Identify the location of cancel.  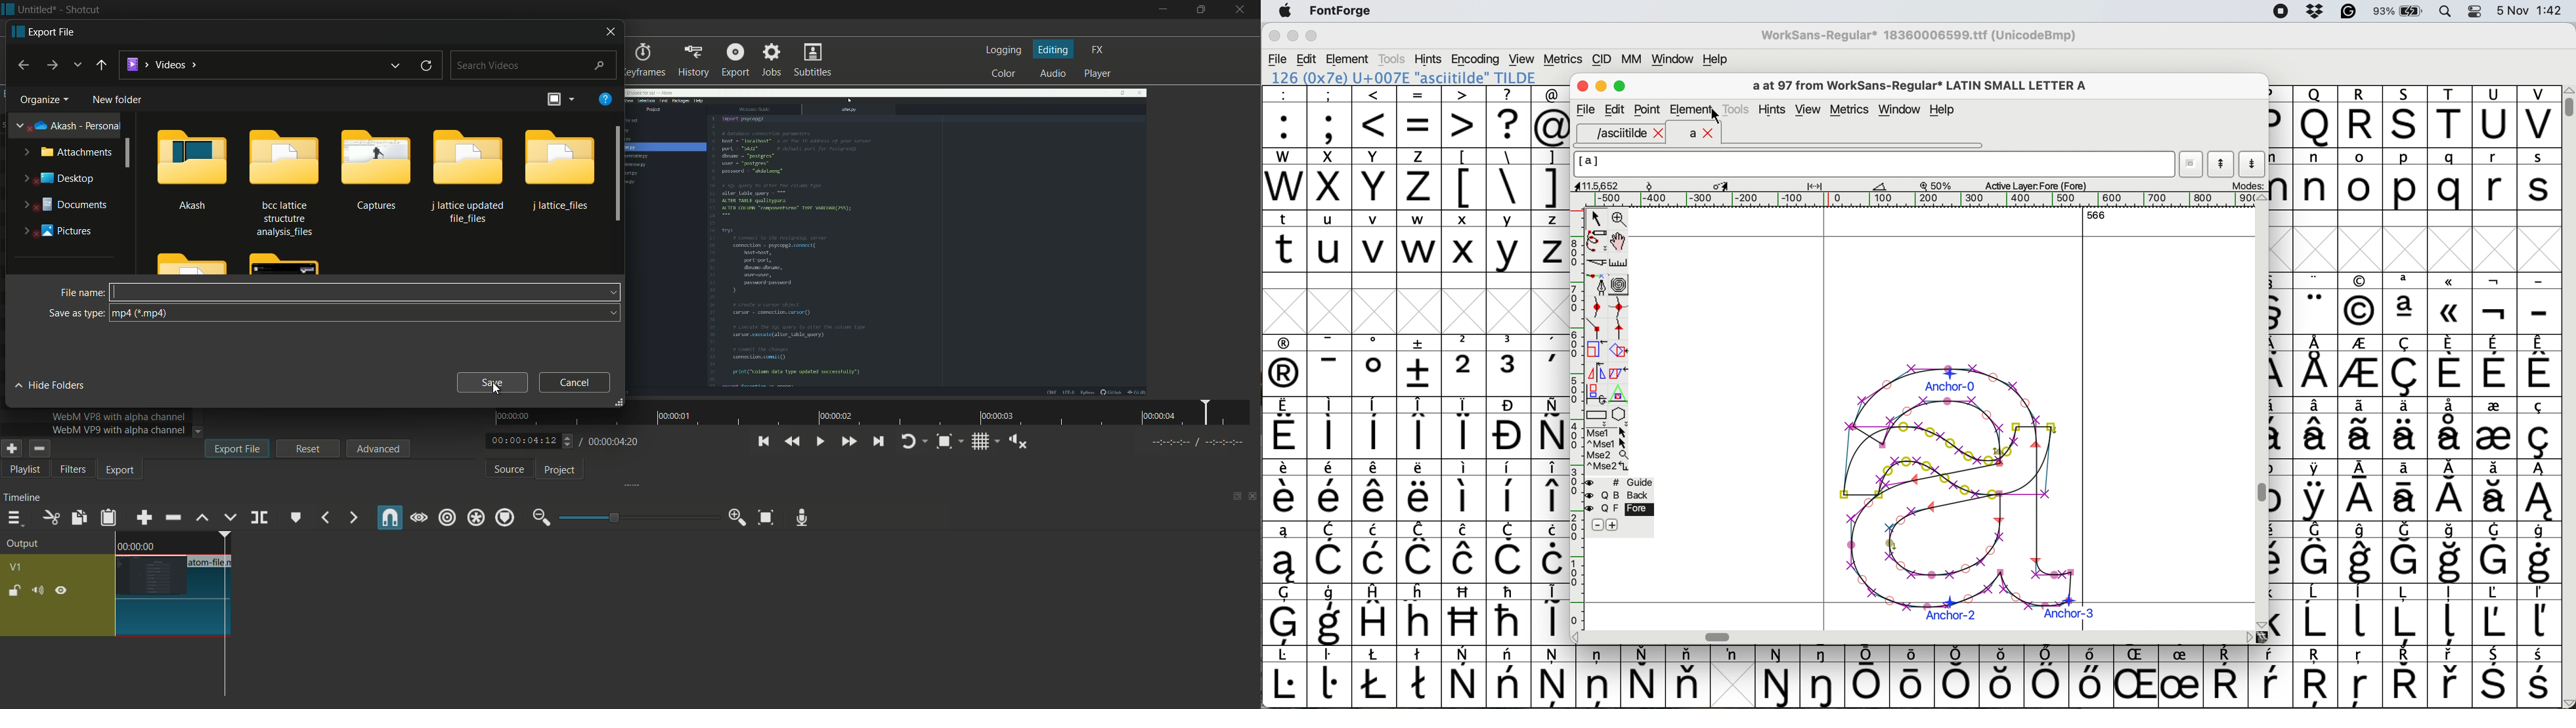
(575, 382).